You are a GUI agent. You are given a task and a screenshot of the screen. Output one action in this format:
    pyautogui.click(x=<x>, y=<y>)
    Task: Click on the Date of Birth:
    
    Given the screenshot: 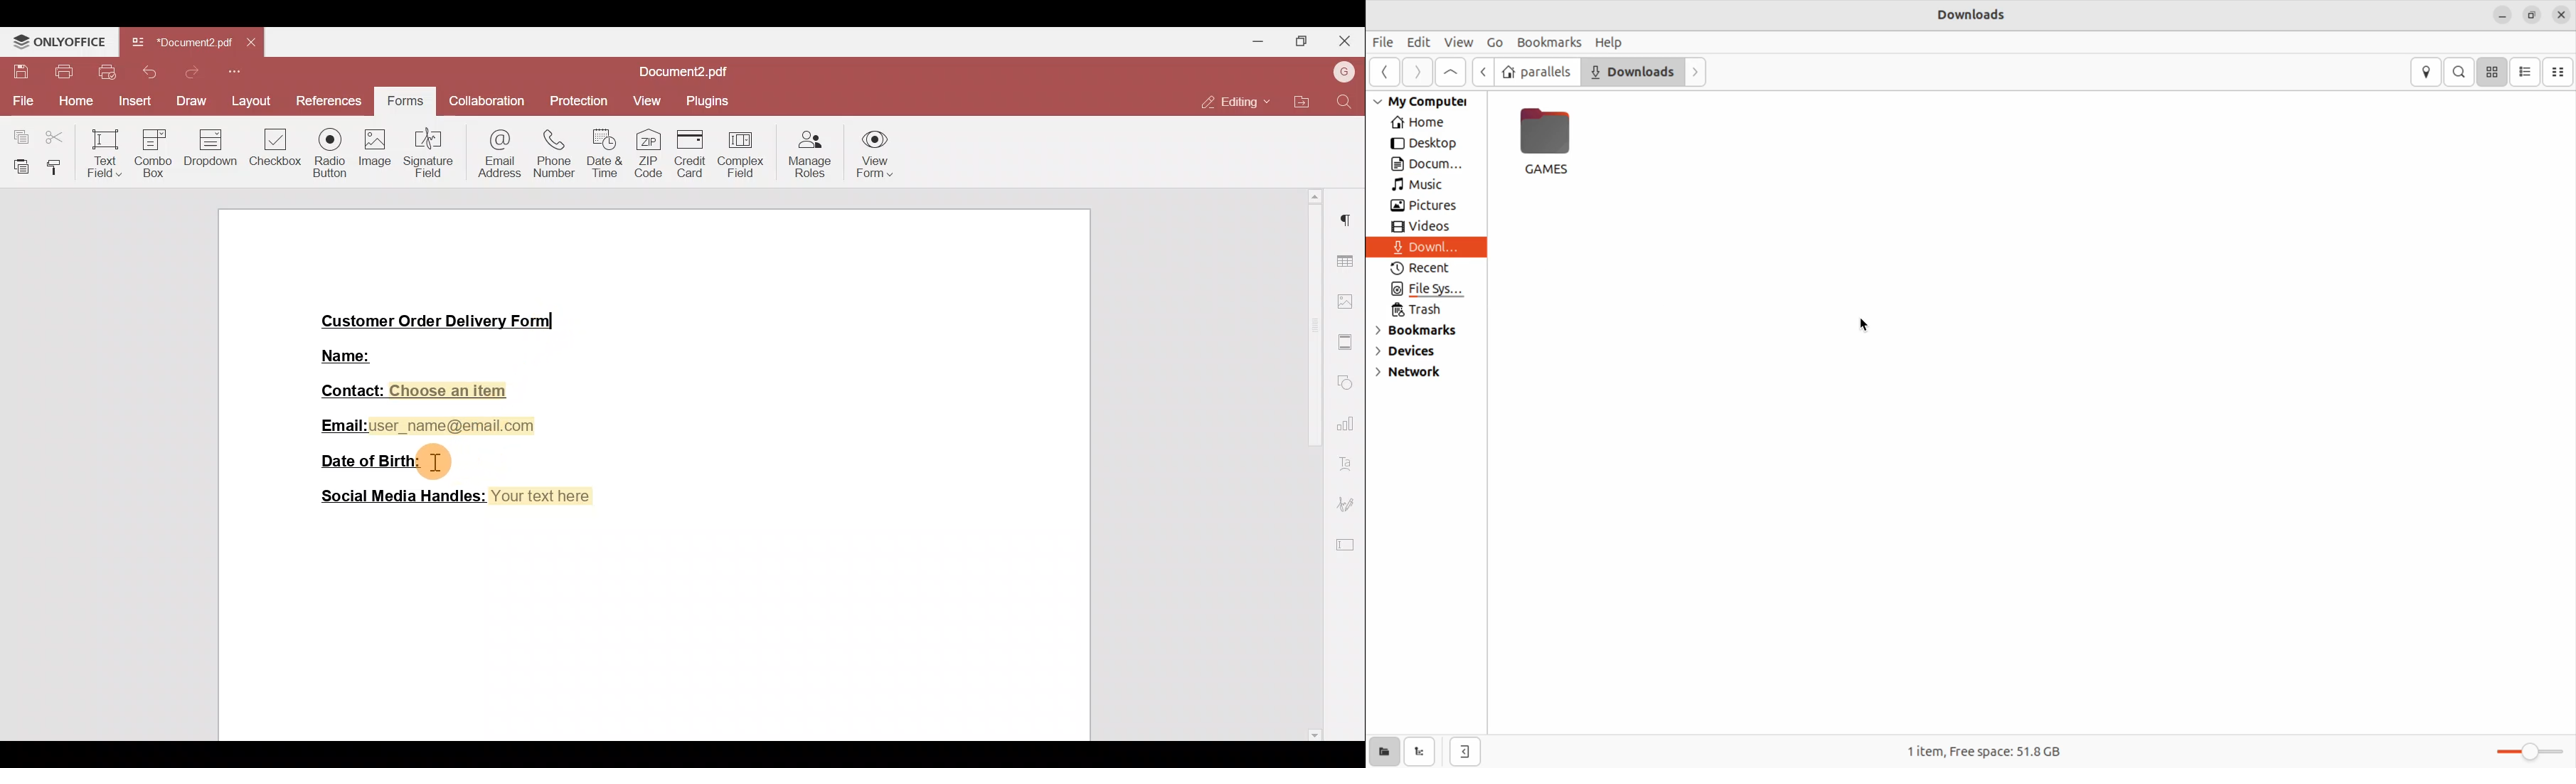 What is the action you would take?
    pyautogui.click(x=369, y=459)
    